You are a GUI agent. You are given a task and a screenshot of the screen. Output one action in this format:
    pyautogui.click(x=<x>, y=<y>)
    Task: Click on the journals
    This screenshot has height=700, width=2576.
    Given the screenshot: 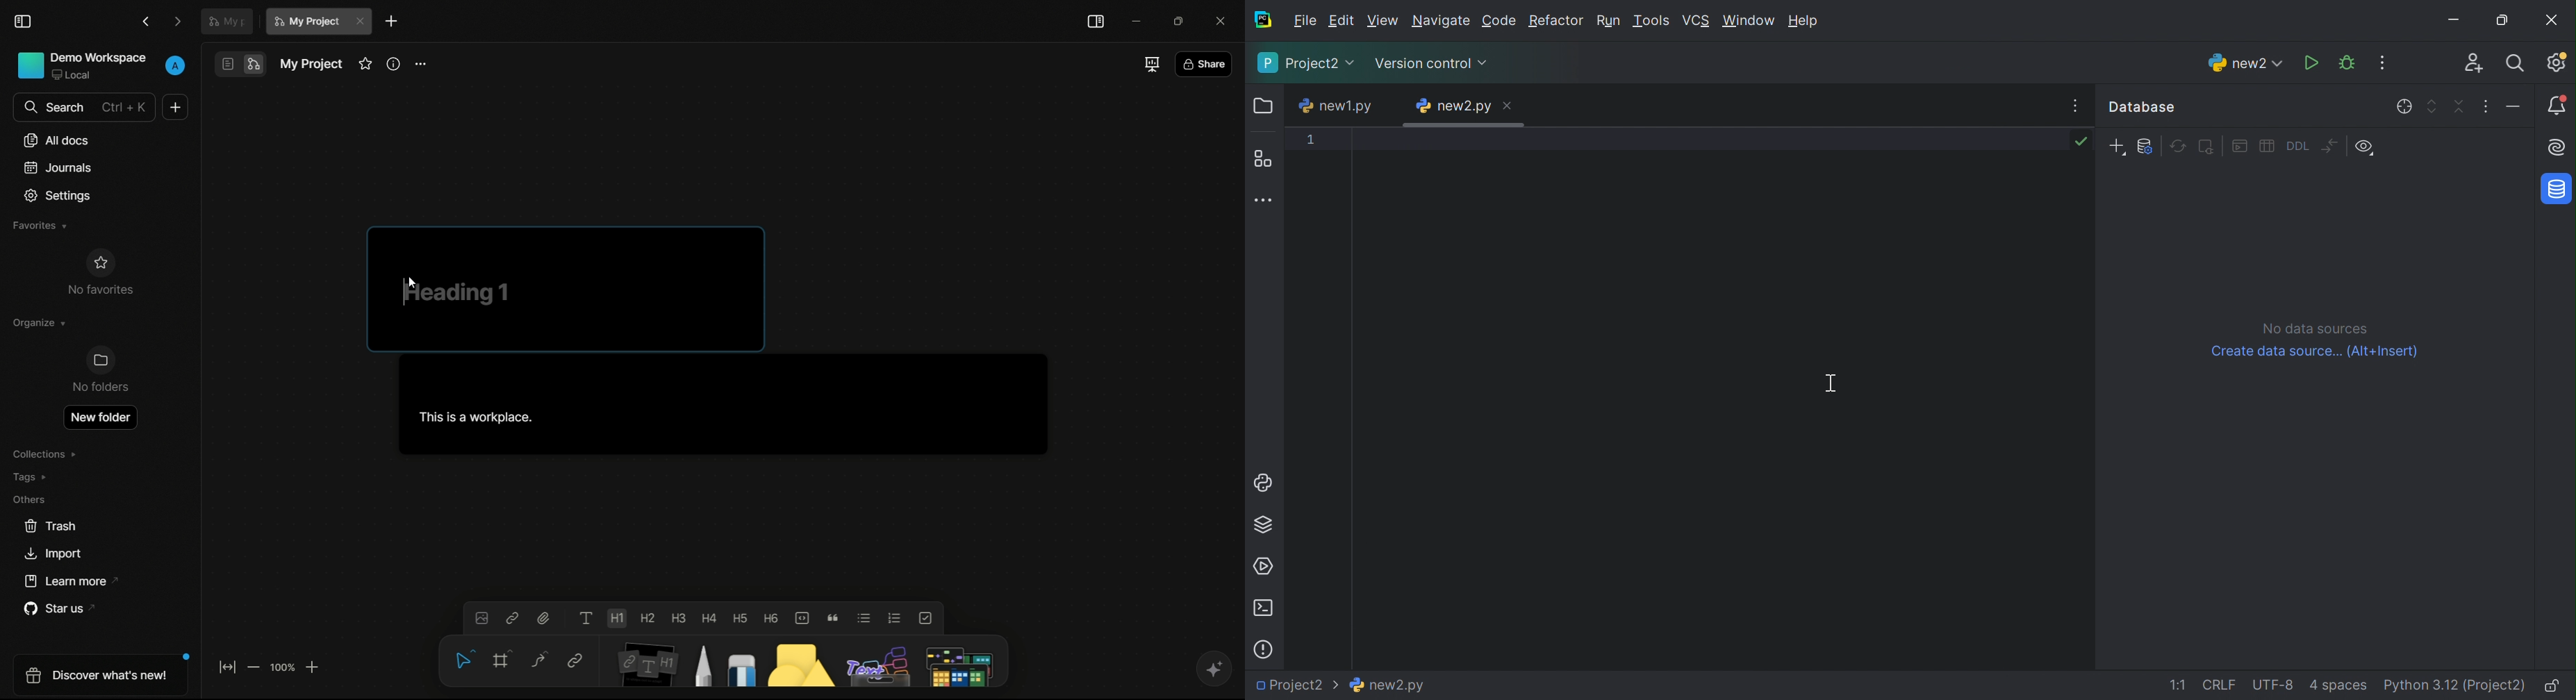 What is the action you would take?
    pyautogui.click(x=57, y=167)
    